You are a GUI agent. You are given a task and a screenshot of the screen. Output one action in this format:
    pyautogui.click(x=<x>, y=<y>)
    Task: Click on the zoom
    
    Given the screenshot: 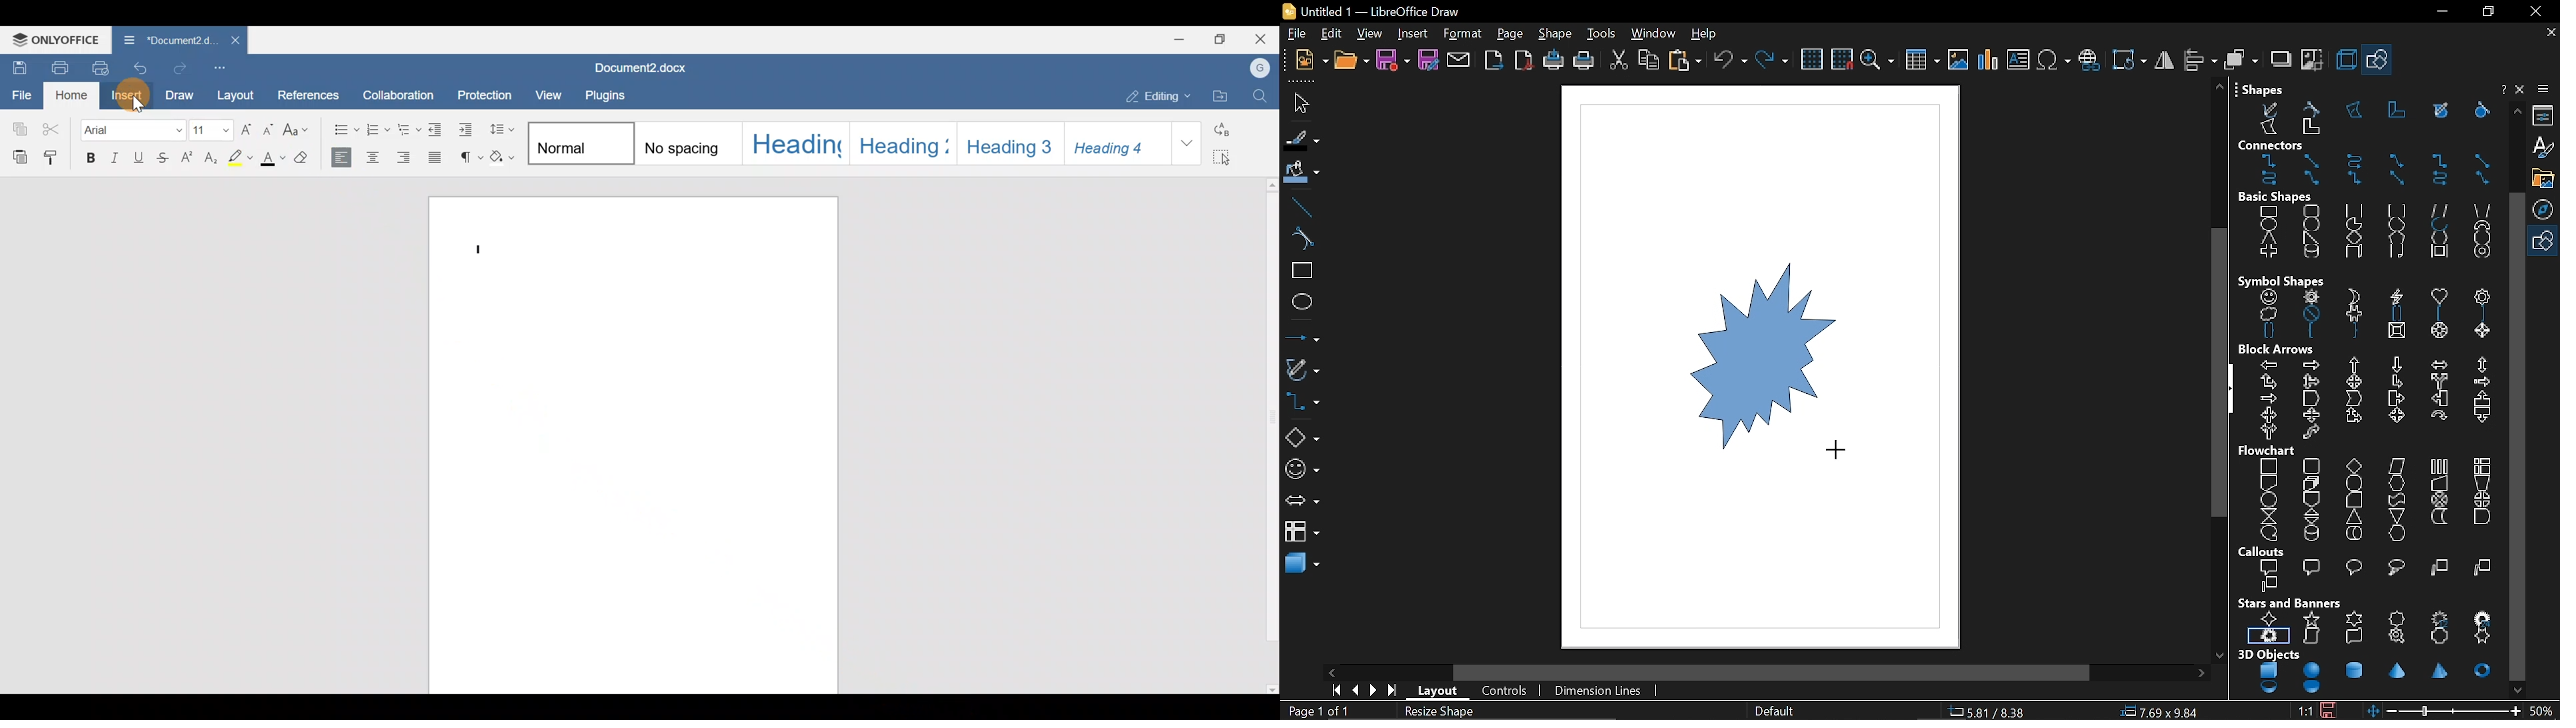 What is the action you would take?
    pyautogui.click(x=1877, y=61)
    